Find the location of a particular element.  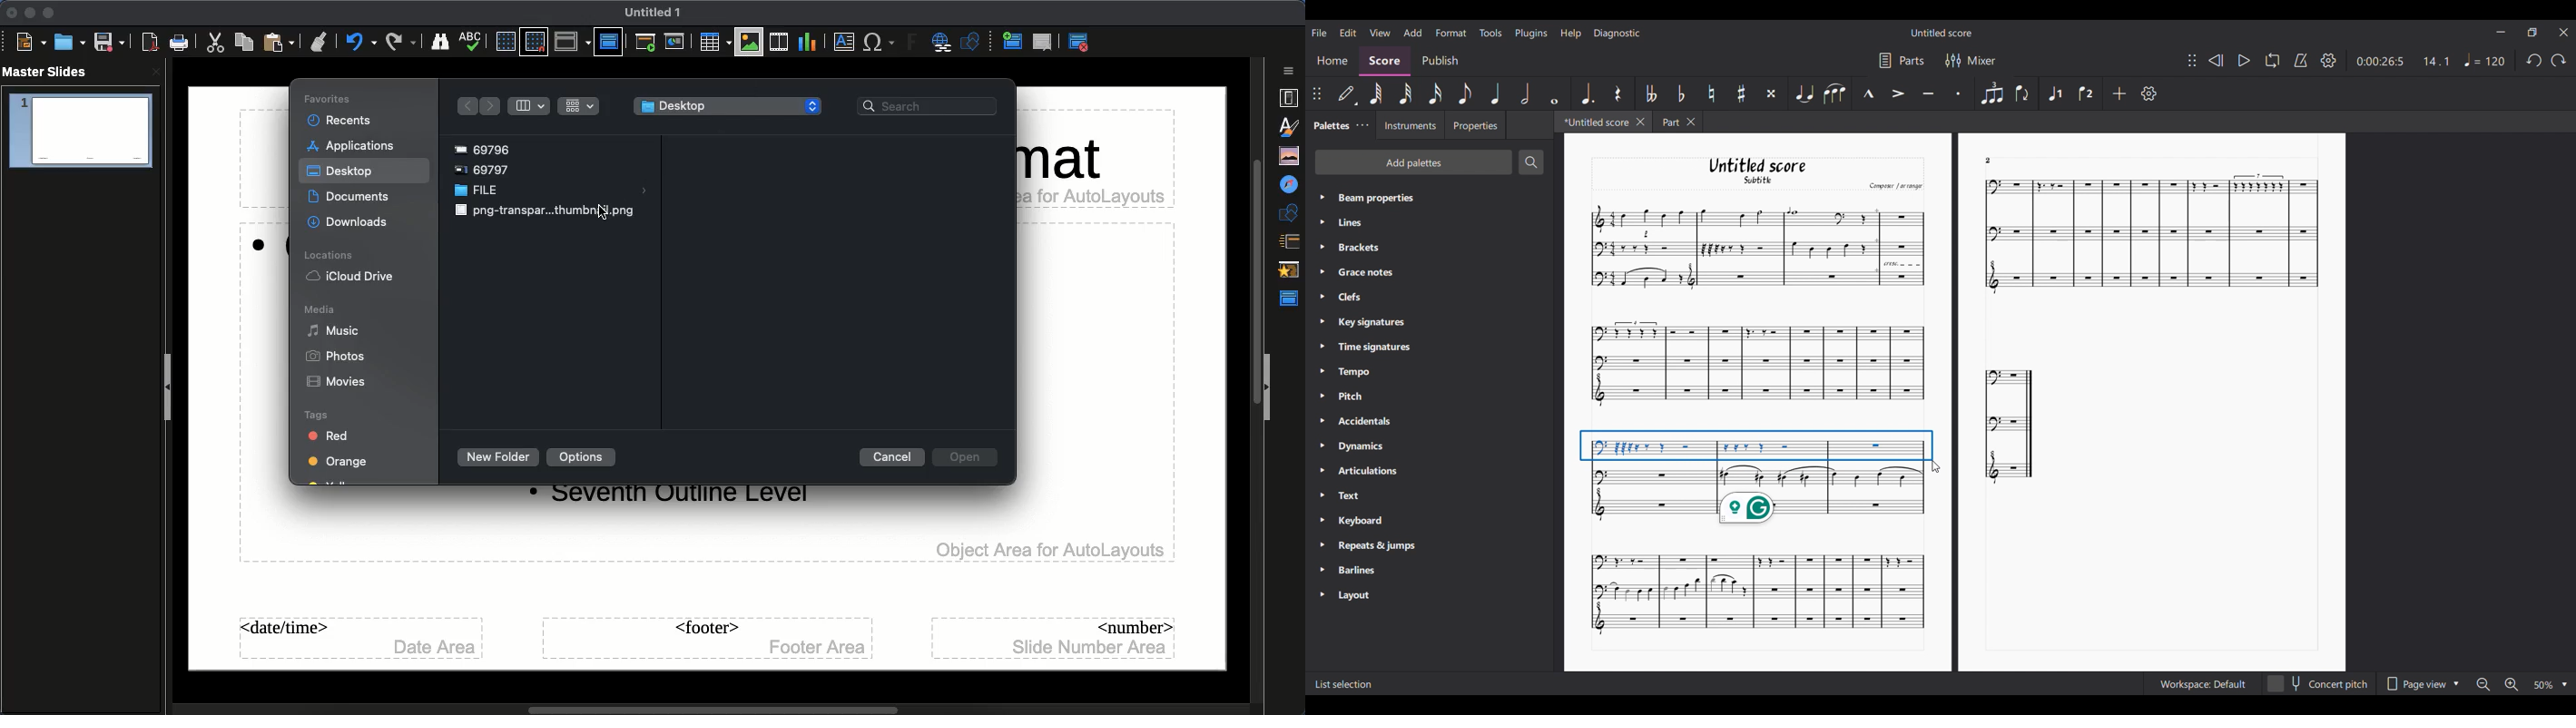

Master slides is located at coordinates (51, 73).